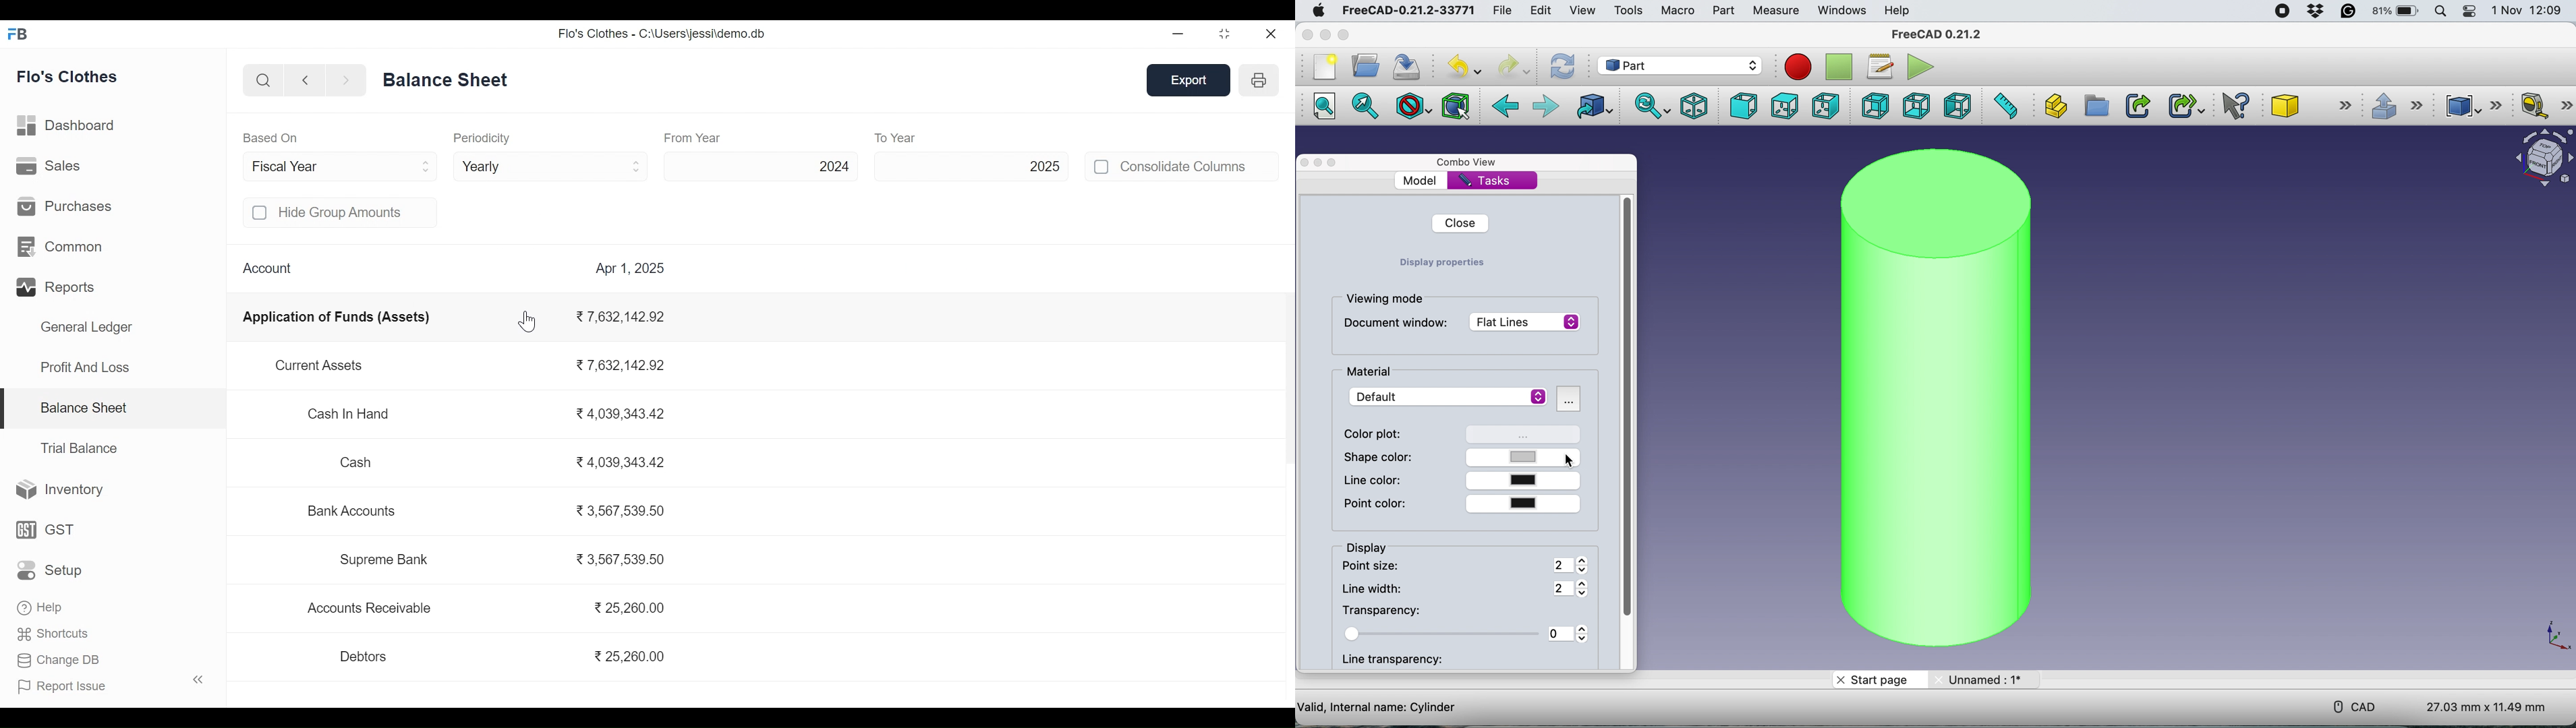 The height and width of the screenshot is (728, 2576). I want to click on create group, so click(2096, 106).